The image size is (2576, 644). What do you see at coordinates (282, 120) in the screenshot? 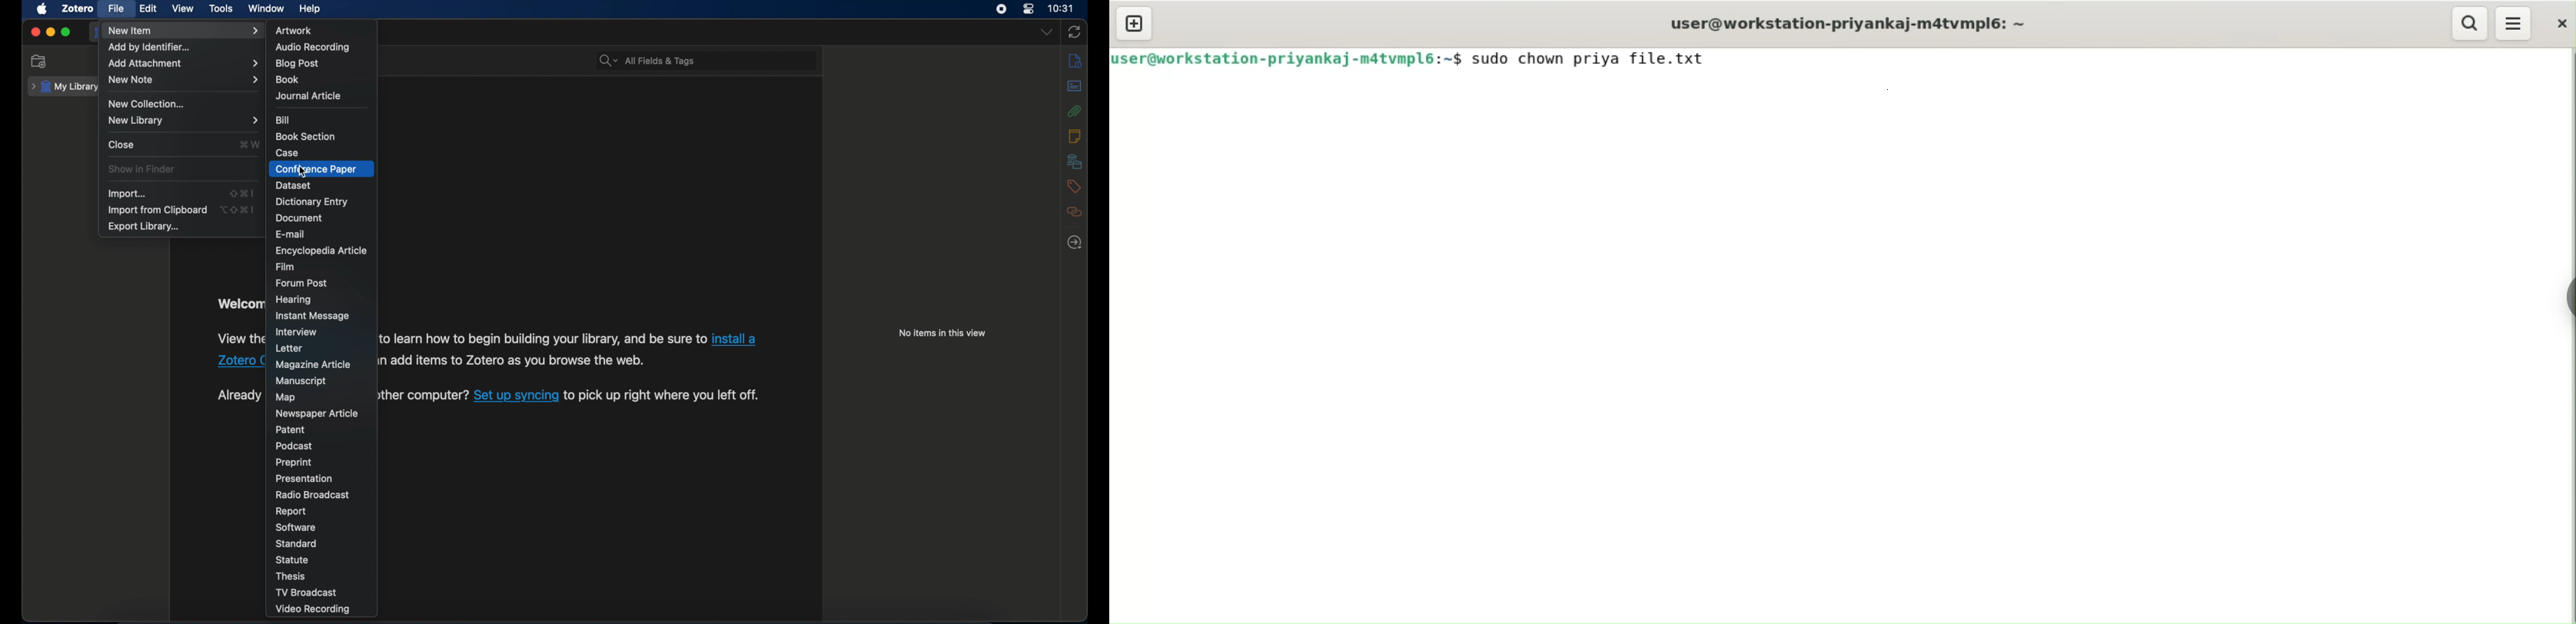
I see `bill` at bounding box center [282, 120].